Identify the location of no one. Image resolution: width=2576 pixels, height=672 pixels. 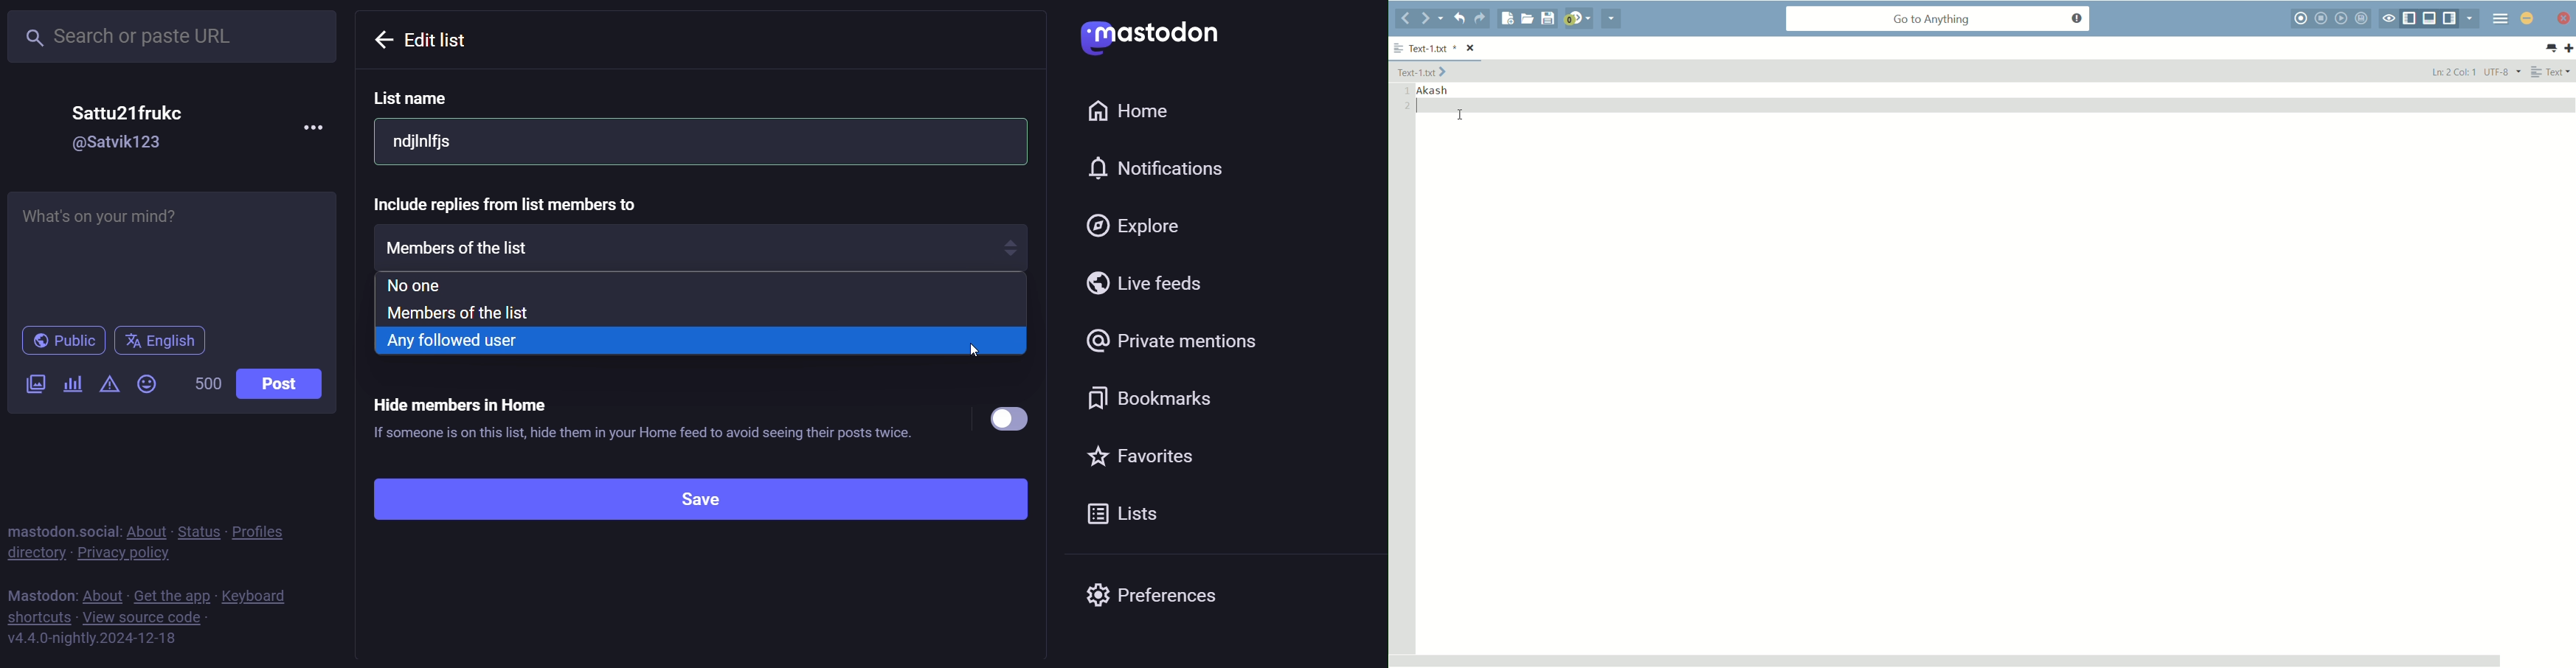
(422, 286).